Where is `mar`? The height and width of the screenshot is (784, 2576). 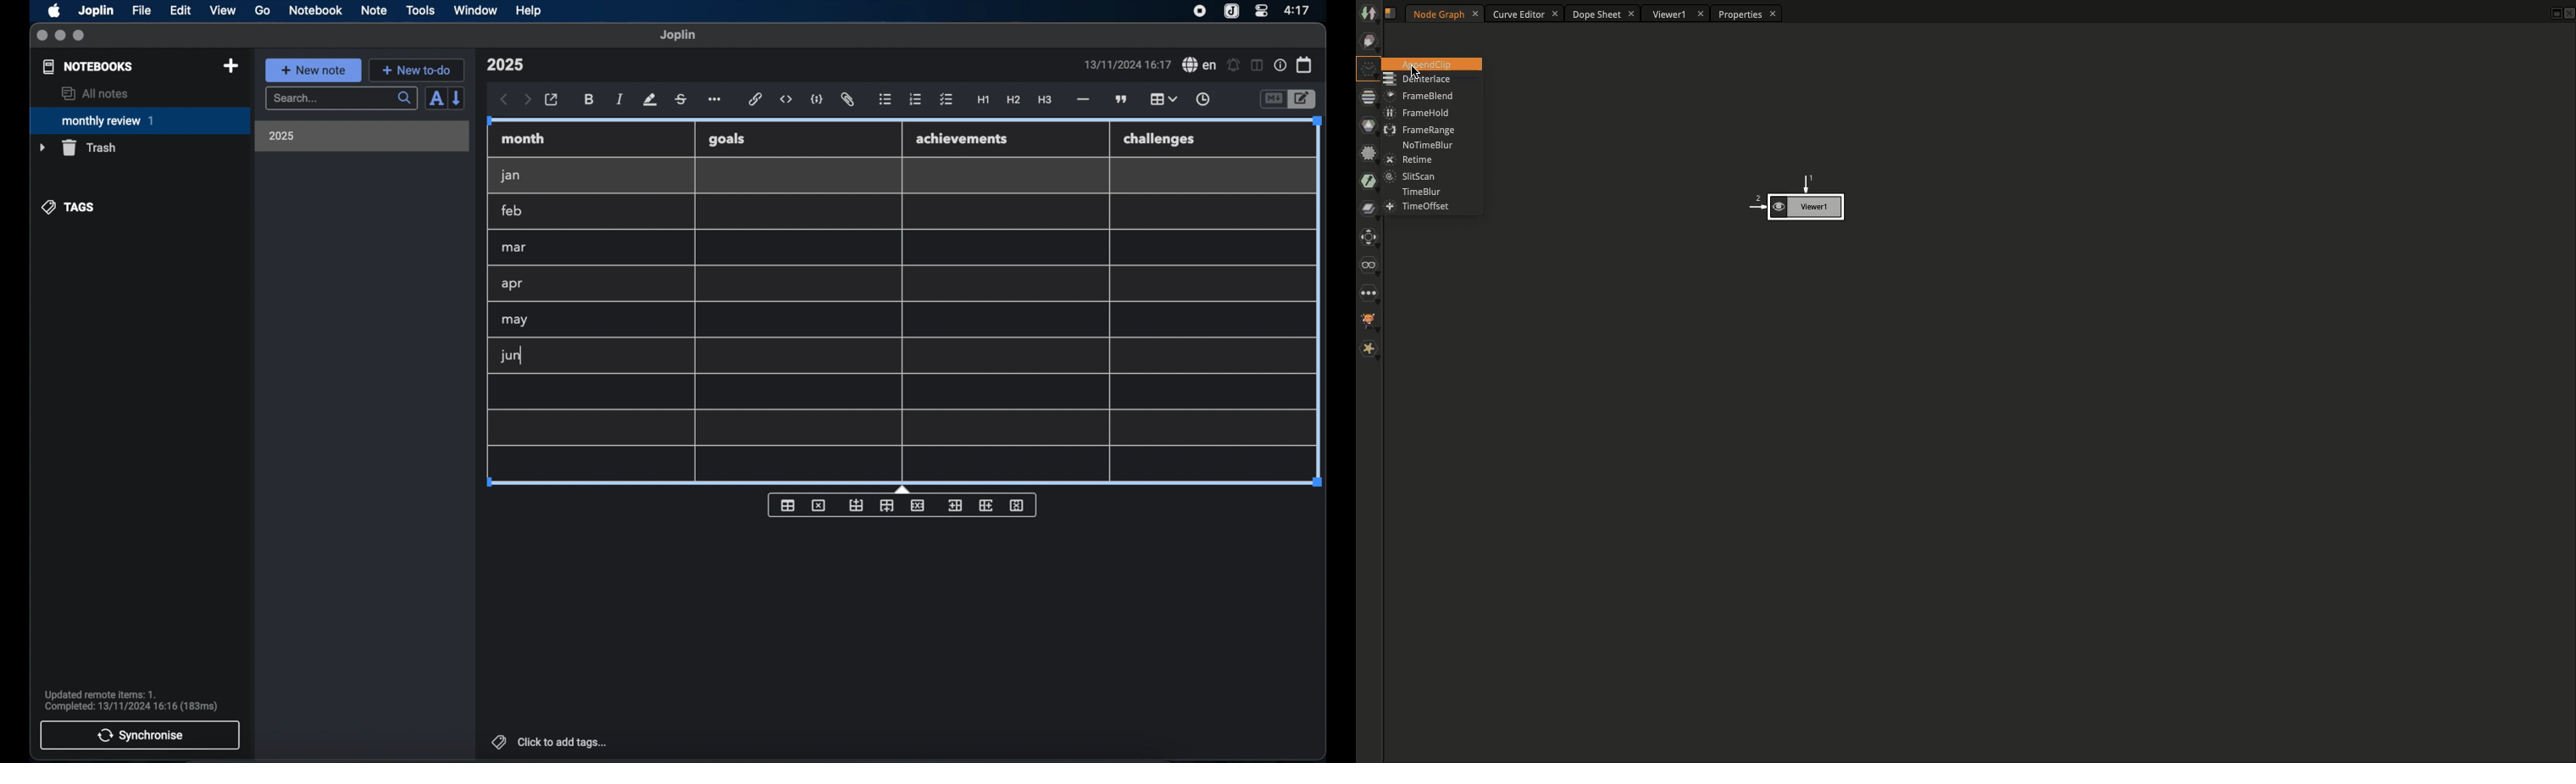
mar is located at coordinates (515, 248).